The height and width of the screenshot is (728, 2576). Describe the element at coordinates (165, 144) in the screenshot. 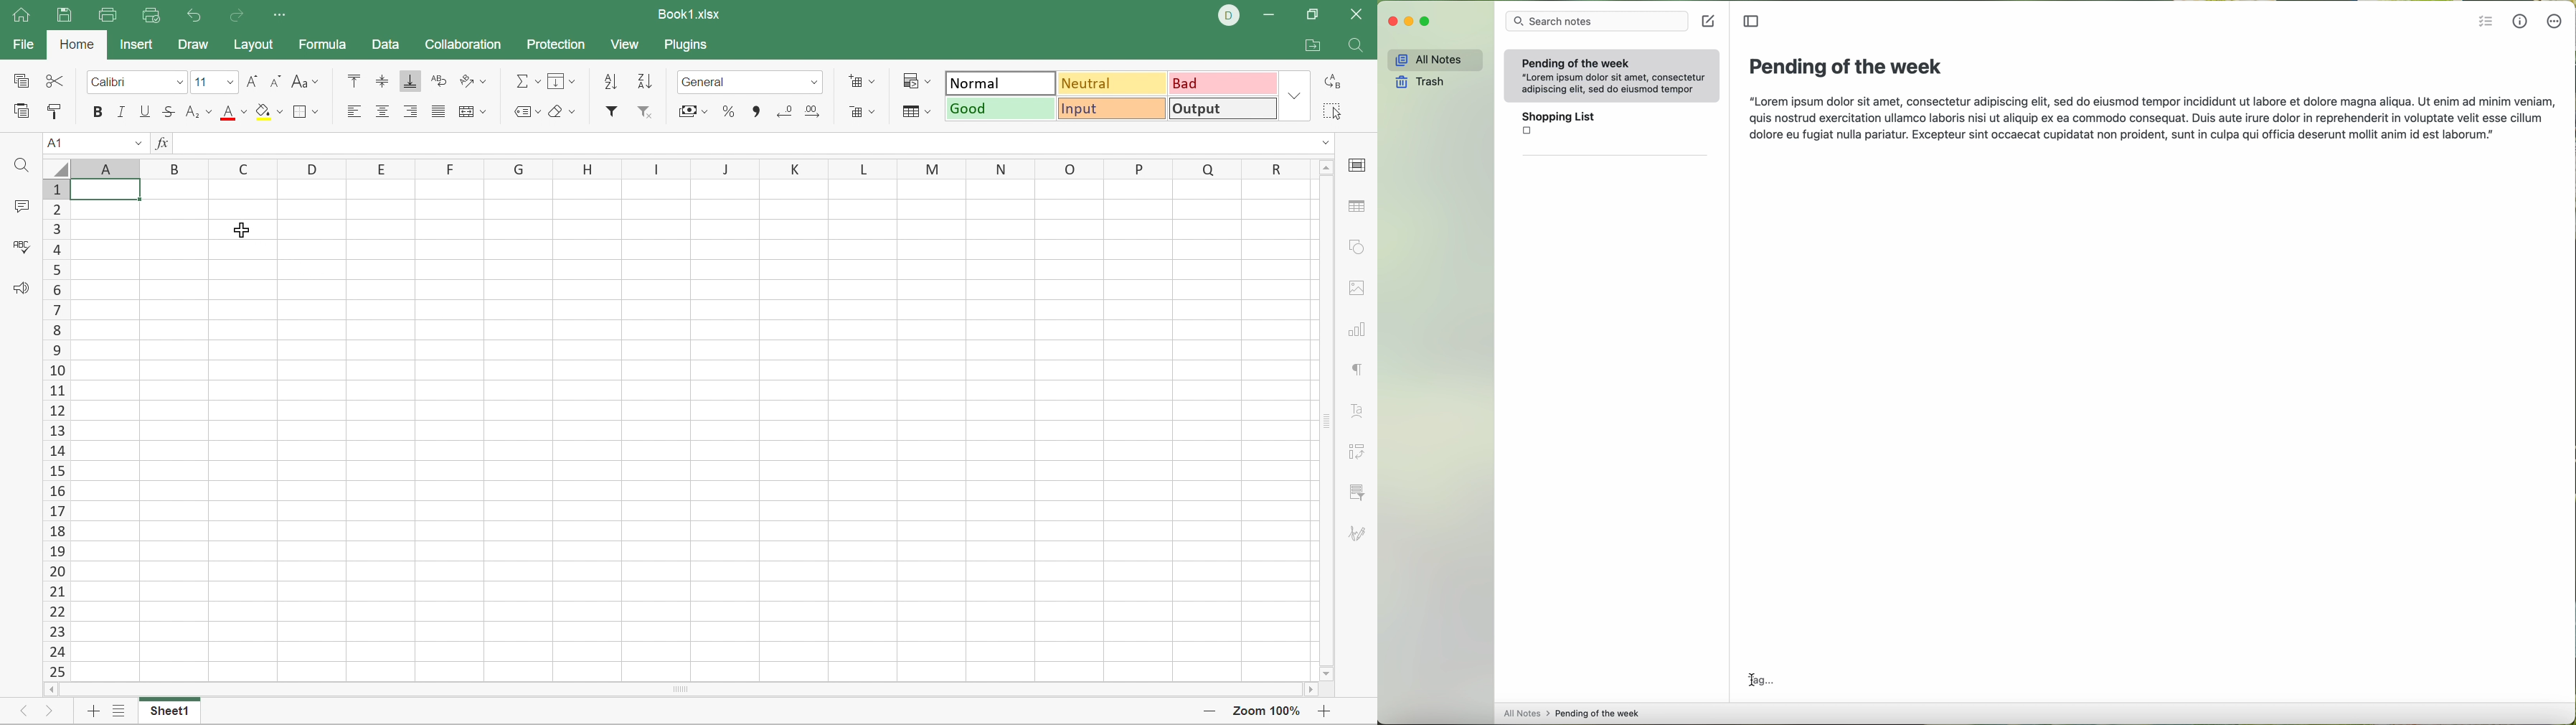

I see `FX` at that location.